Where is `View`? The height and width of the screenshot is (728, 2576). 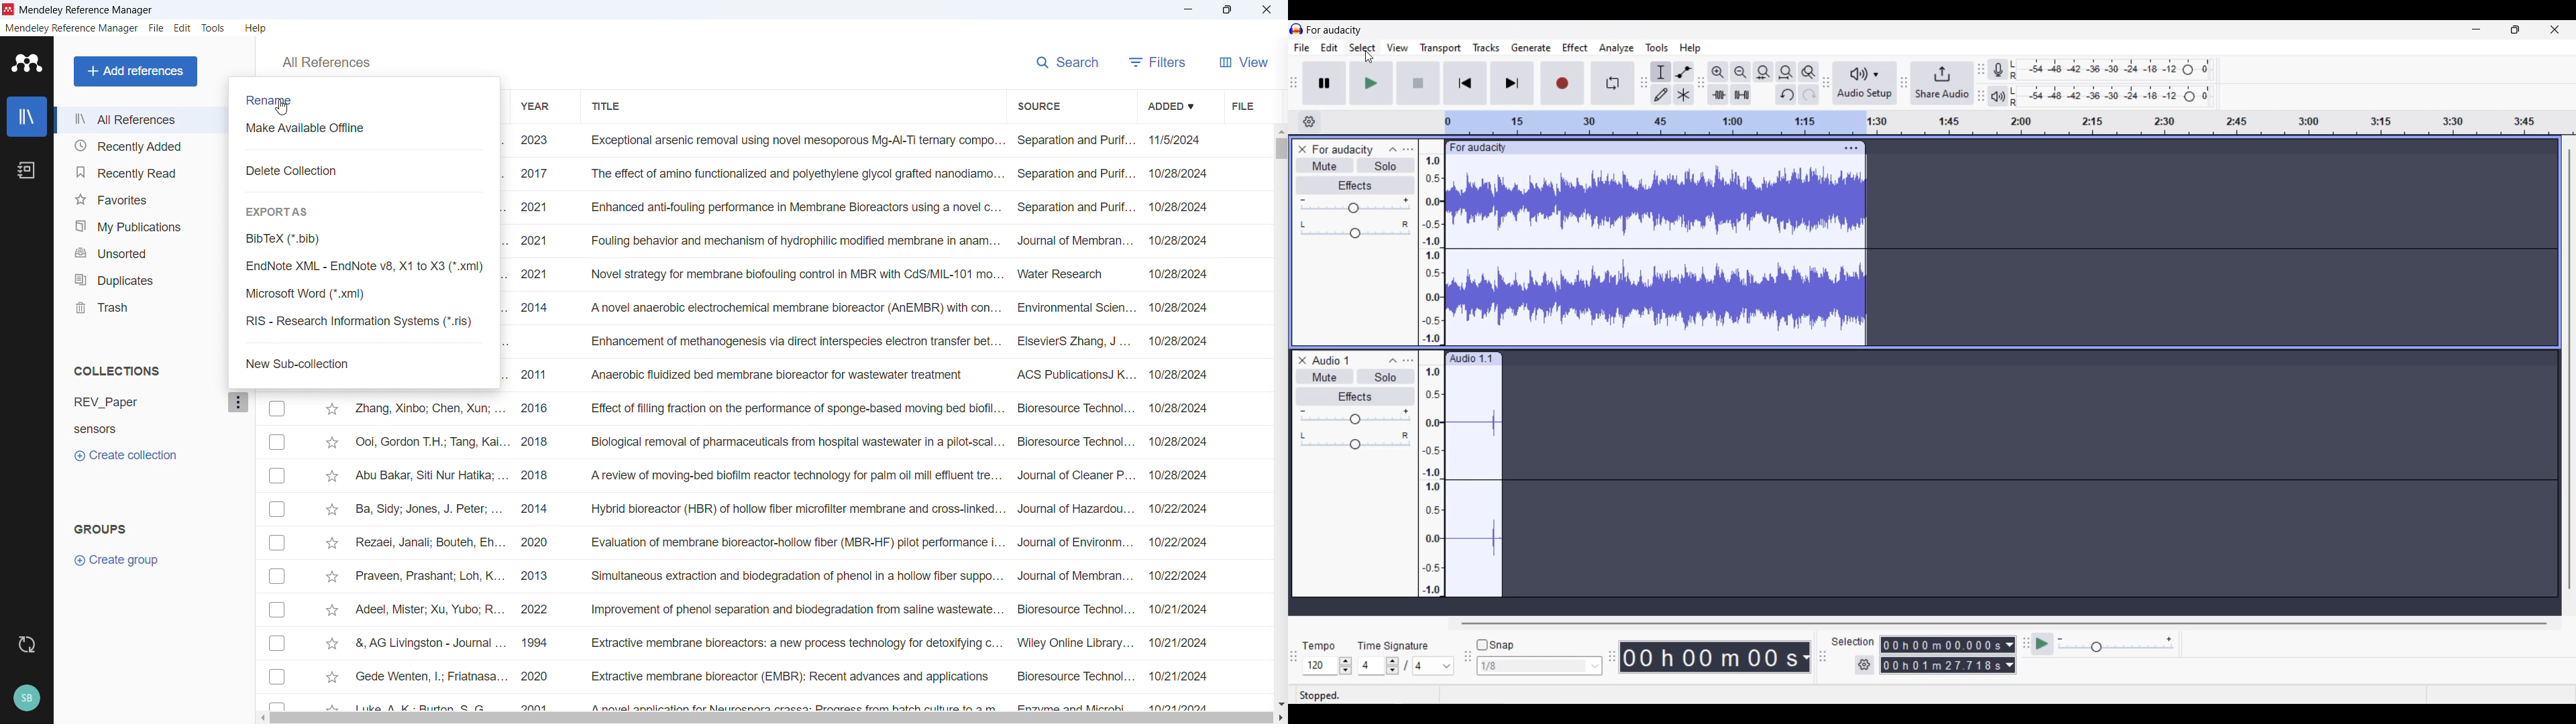
View is located at coordinates (1397, 48).